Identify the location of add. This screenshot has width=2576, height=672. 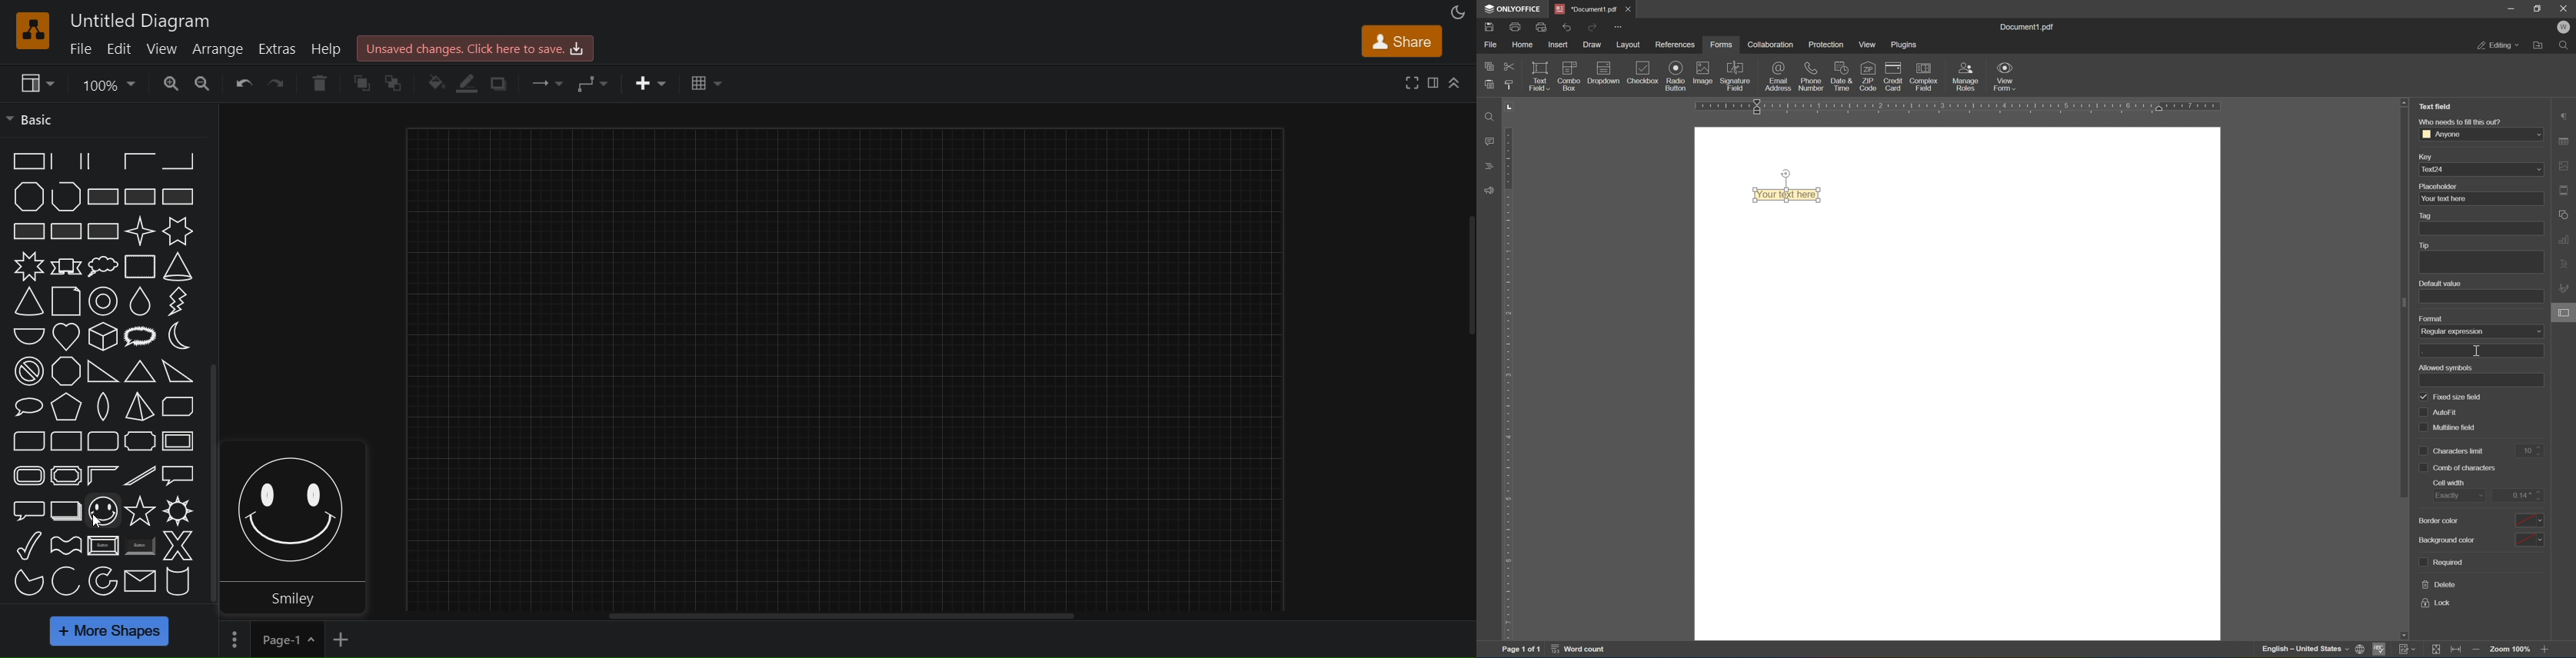
(2480, 352).